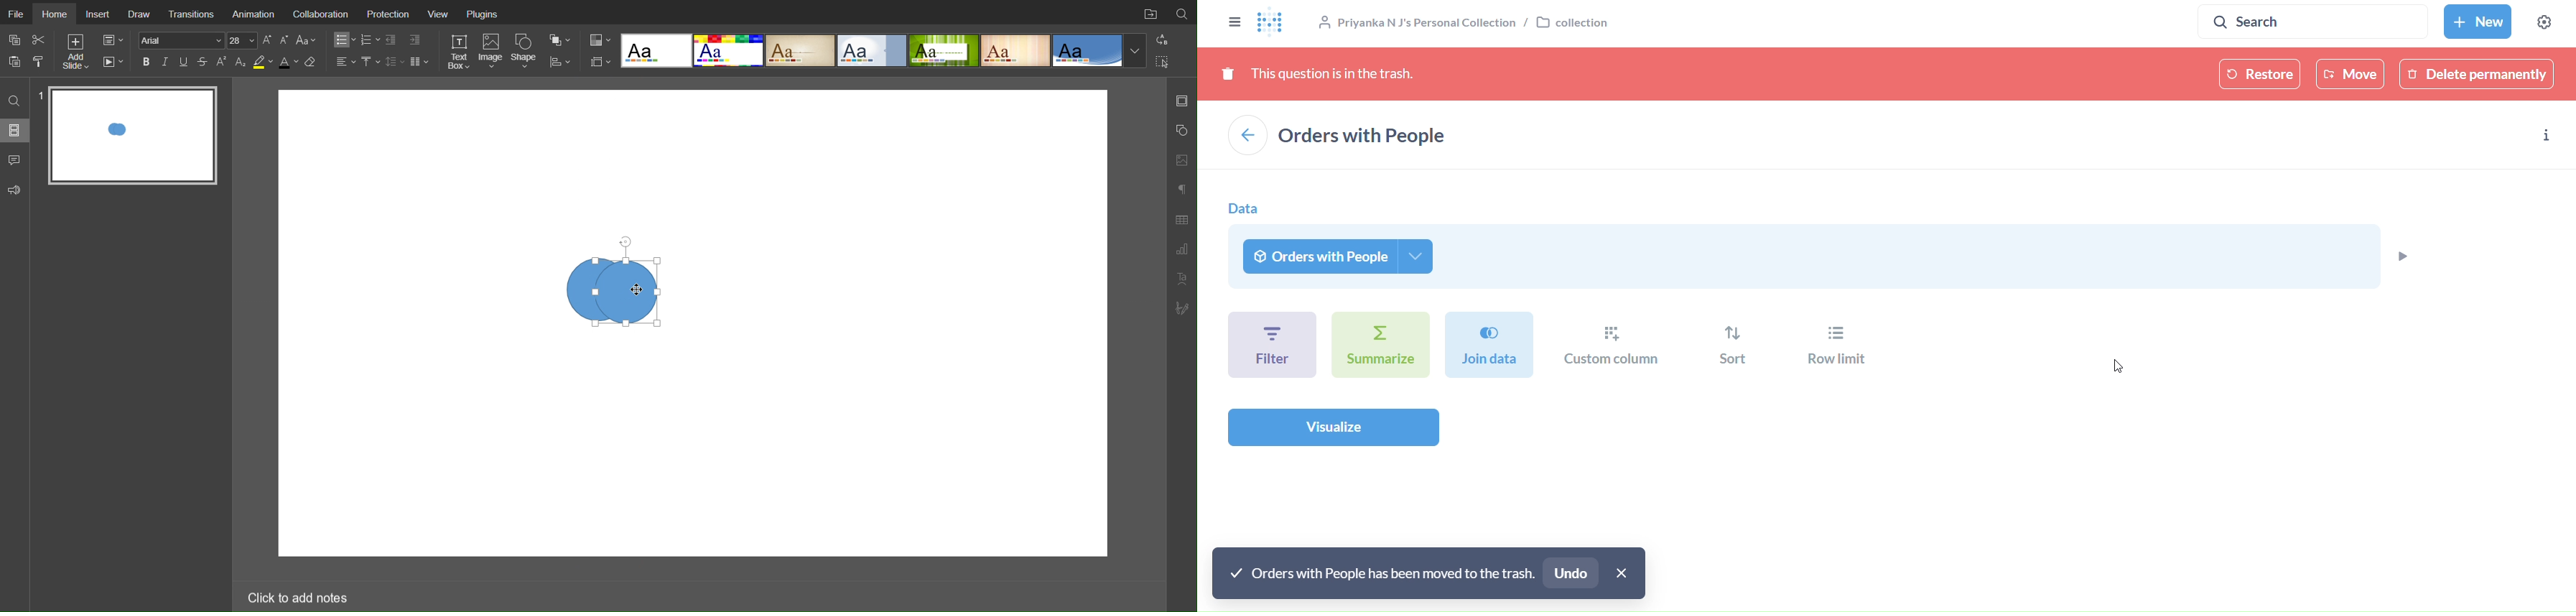 Image resolution: width=2576 pixels, height=616 pixels. What do you see at coordinates (113, 62) in the screenshot?
I see `Playback Settings` at bounding box center [113, 62].